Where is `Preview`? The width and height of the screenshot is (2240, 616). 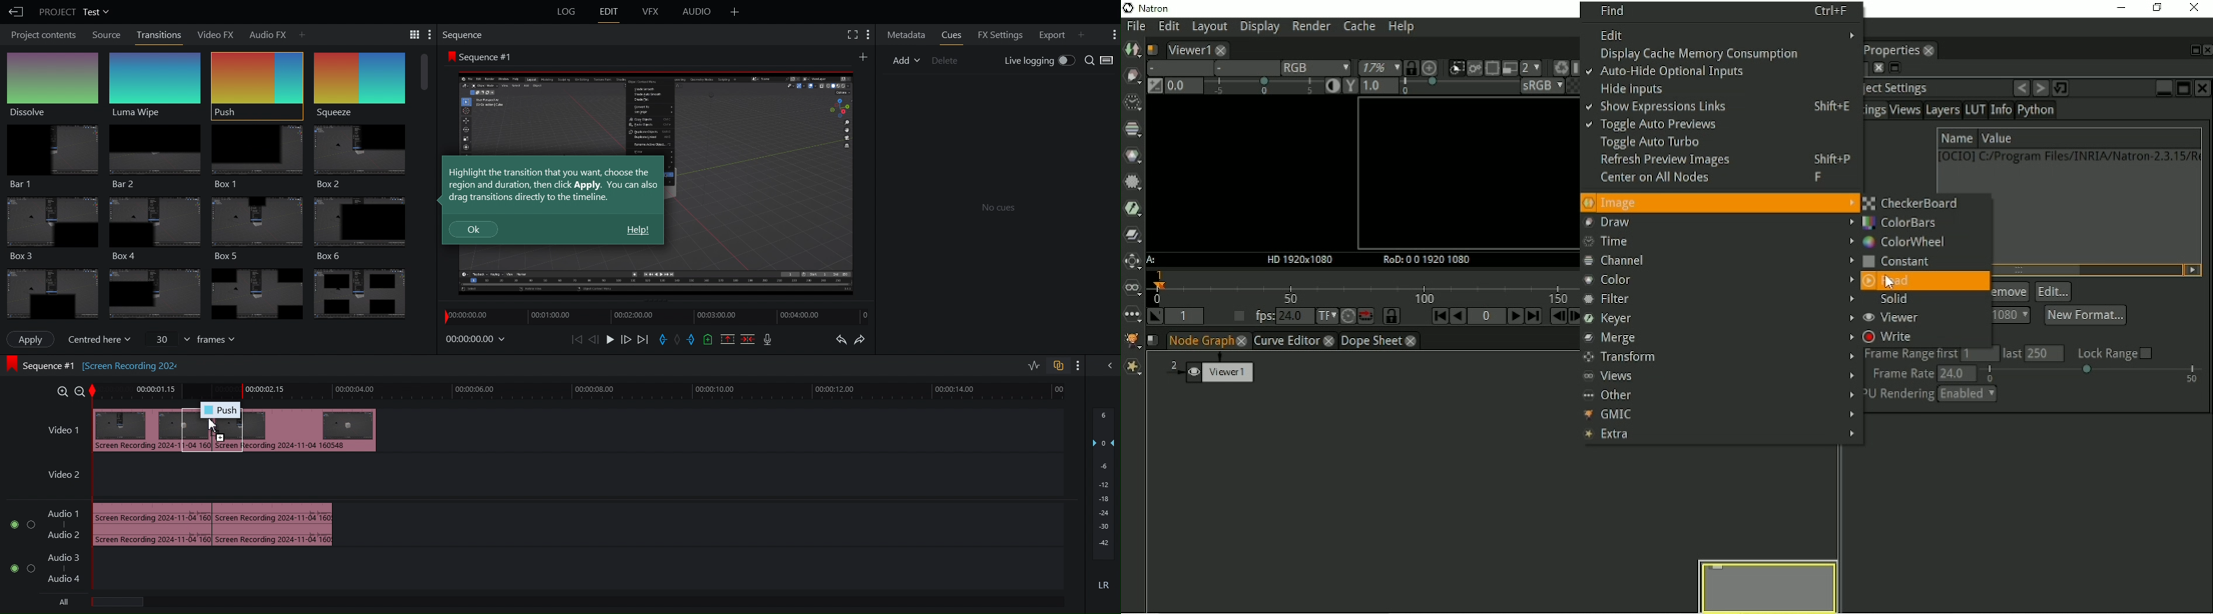
Preview is located at coordinates (762, 182).